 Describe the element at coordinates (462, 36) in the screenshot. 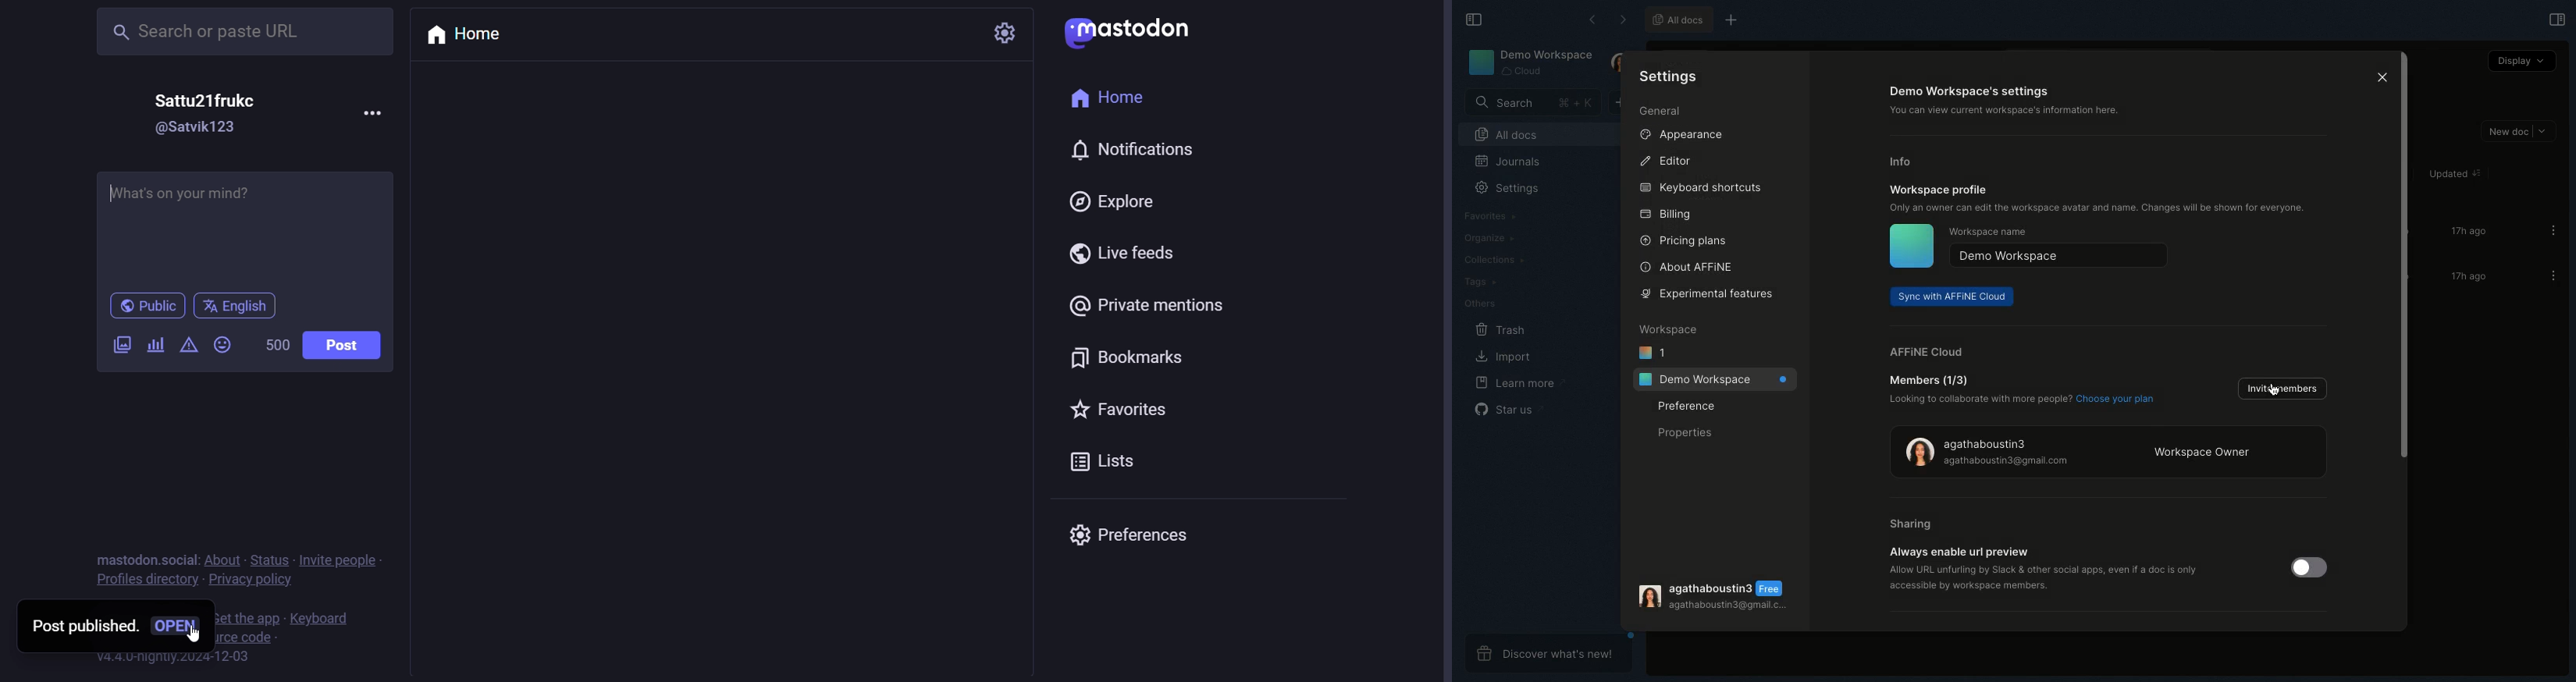

I see `home` at that location.